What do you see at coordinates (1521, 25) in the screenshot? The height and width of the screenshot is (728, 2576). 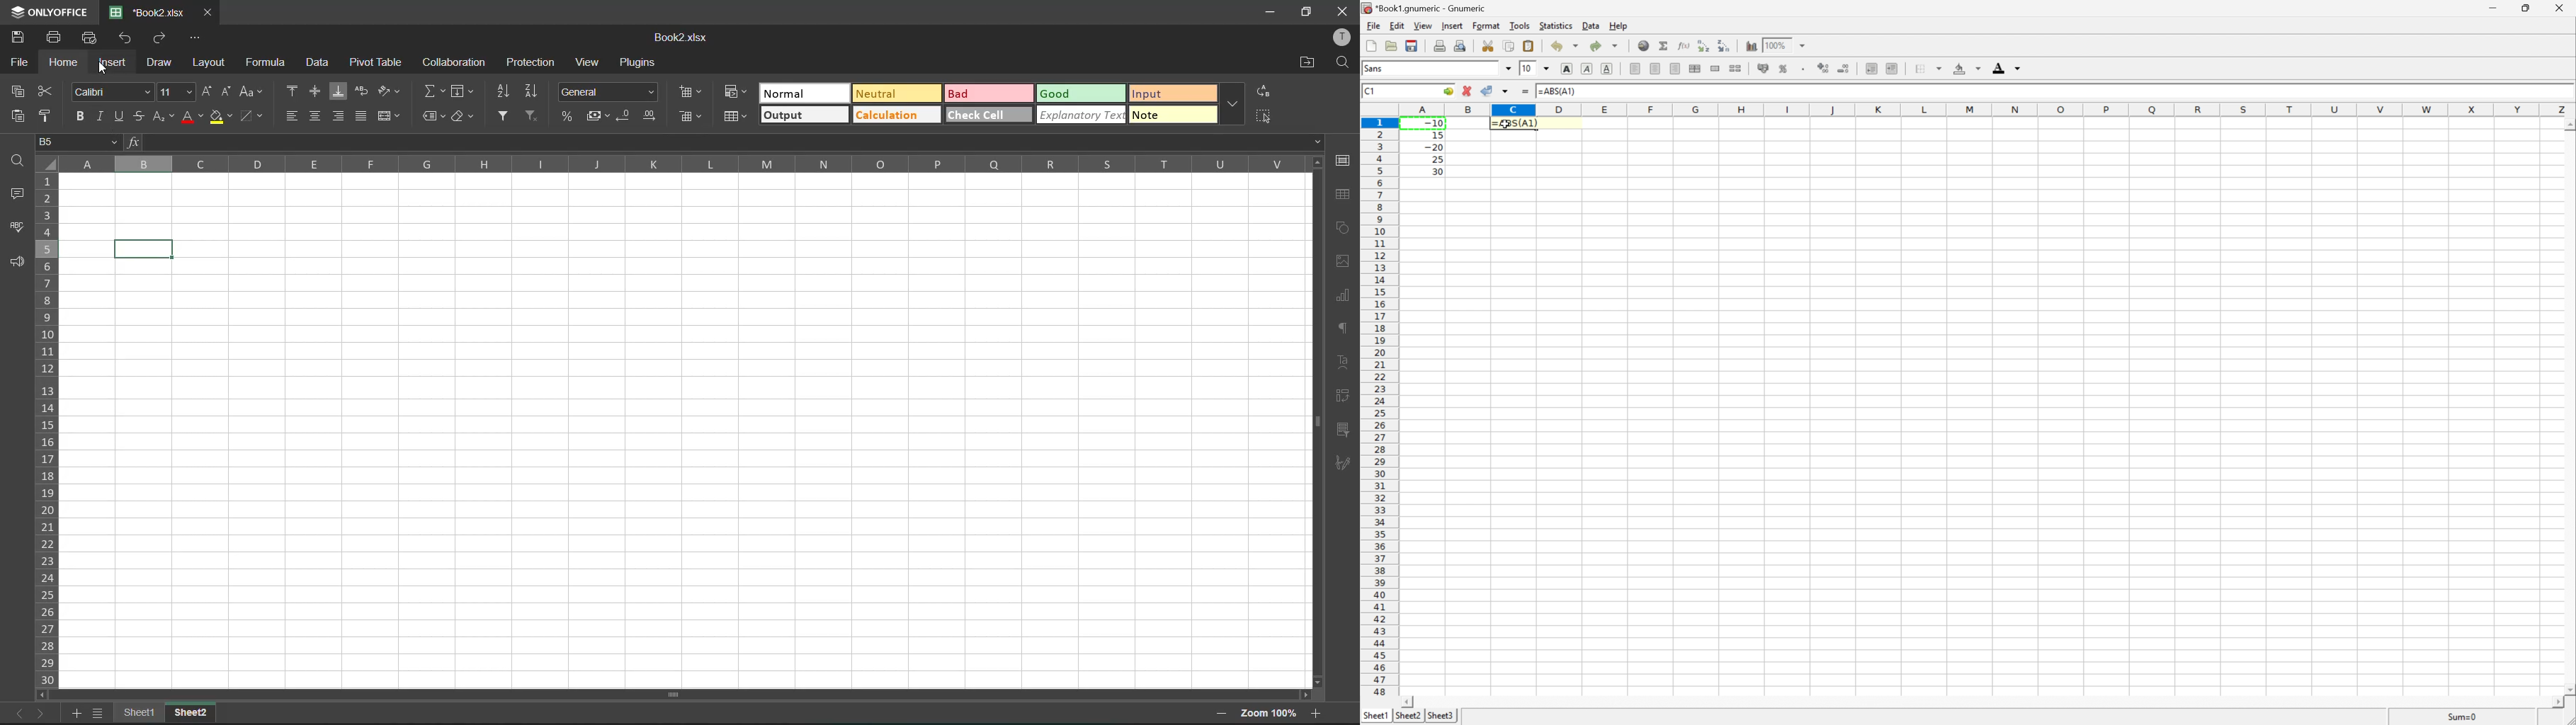 I see `Tools` at bounding box center [1521, 25].